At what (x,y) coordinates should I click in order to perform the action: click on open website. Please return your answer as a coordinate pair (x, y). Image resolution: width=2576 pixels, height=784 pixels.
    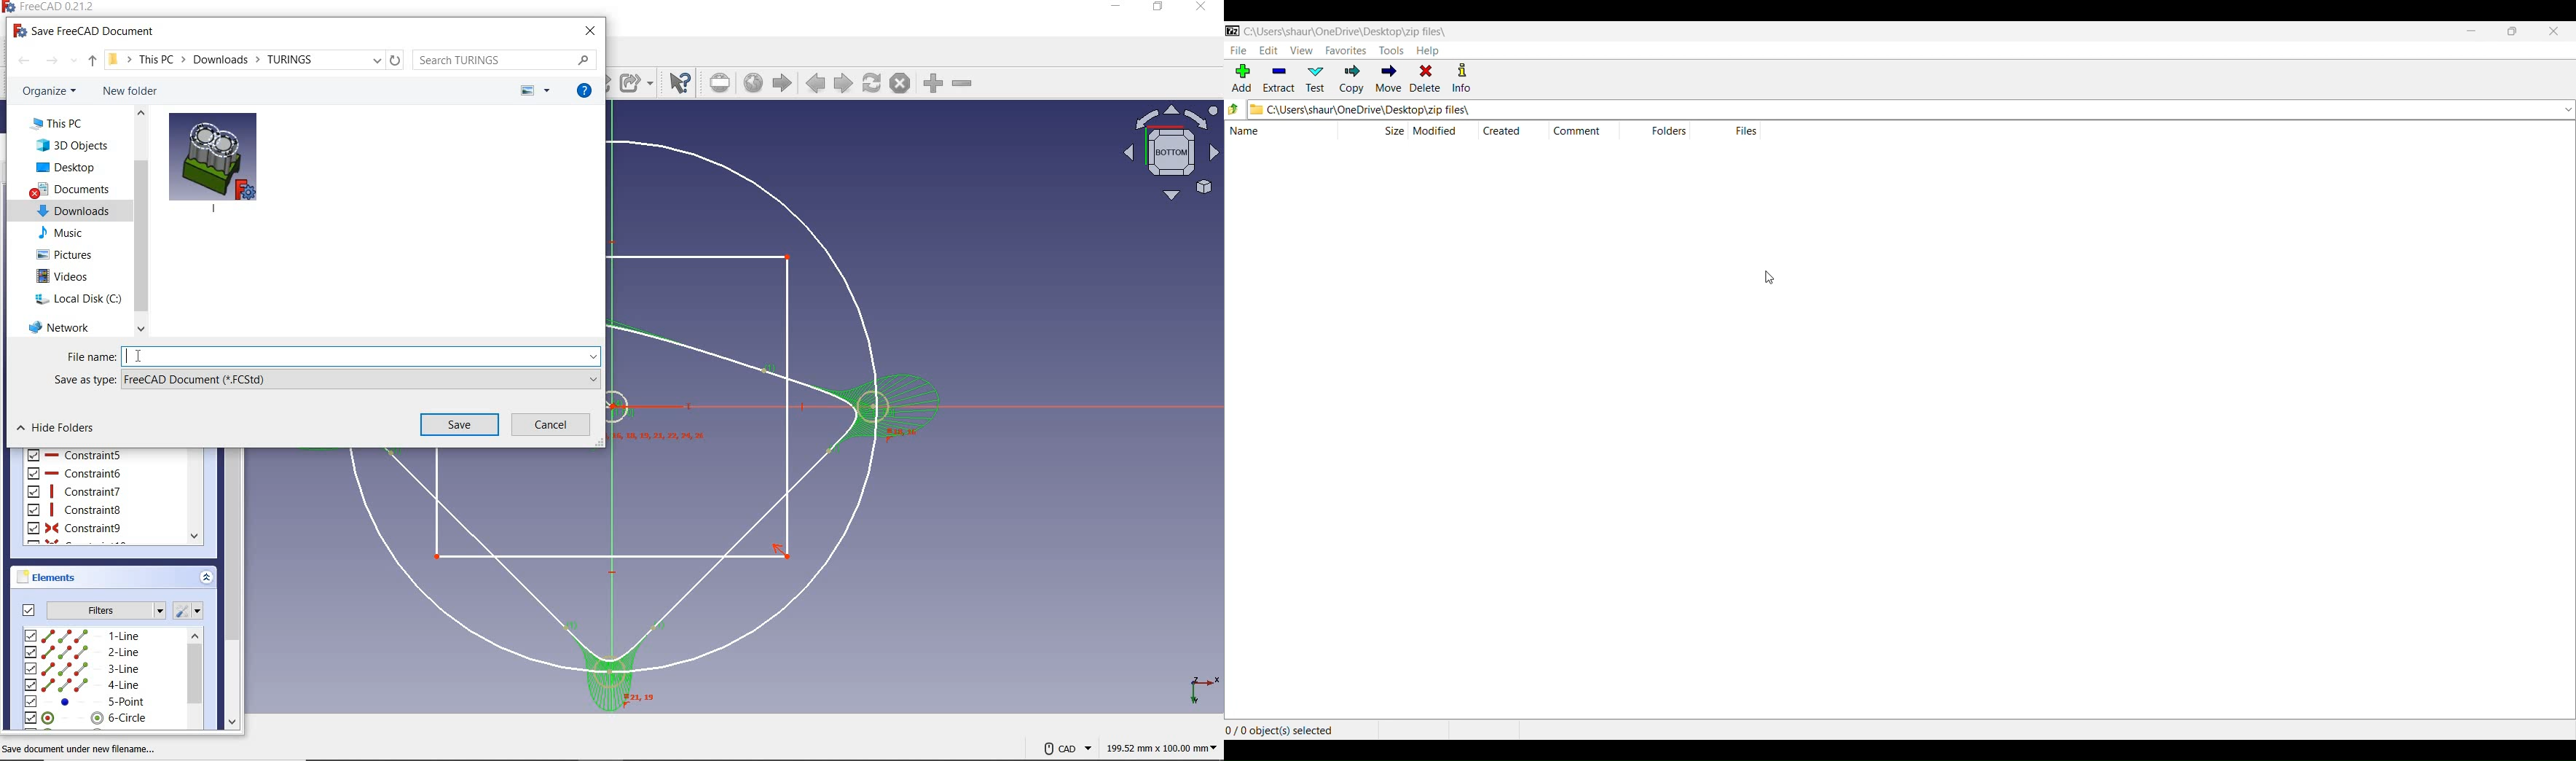
    Looking at the image, I should click on (755, 84).